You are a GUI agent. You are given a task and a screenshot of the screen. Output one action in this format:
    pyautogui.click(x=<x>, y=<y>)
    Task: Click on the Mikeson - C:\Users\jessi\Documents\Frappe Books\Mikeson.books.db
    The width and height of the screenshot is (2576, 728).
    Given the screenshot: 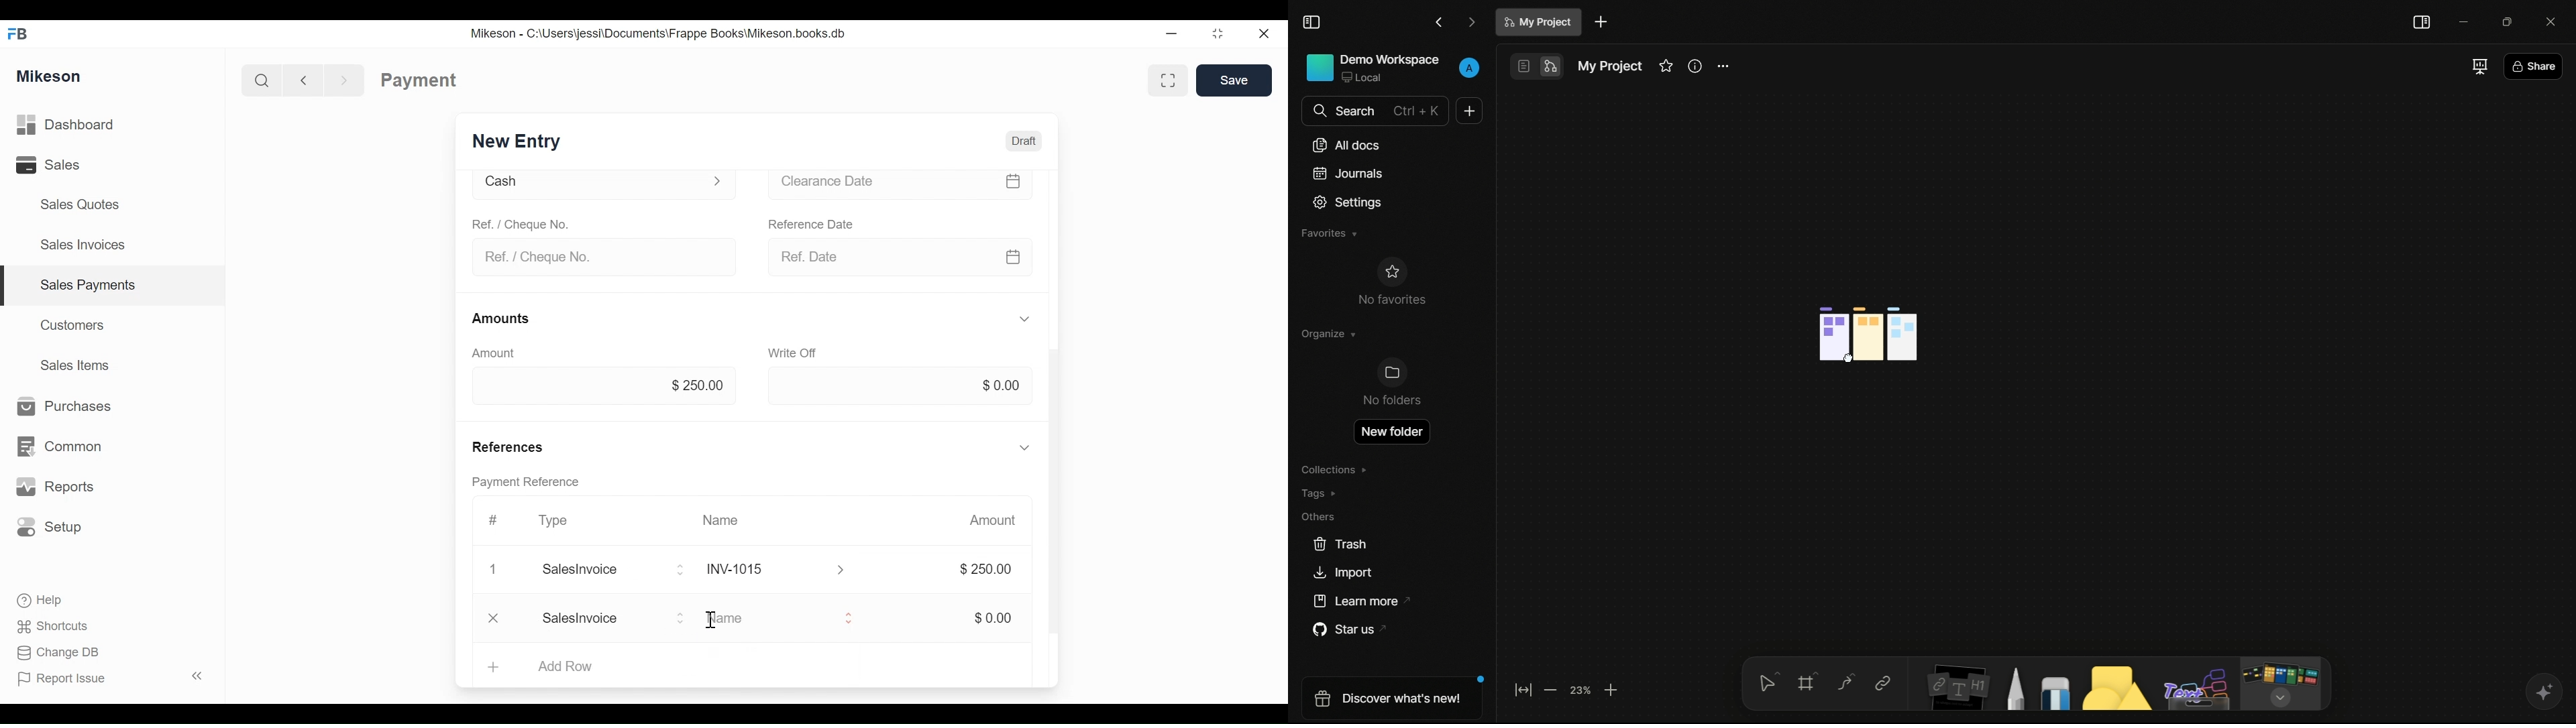 What is the action you would take?
    pyautogui.click(x=659, y=34)
    